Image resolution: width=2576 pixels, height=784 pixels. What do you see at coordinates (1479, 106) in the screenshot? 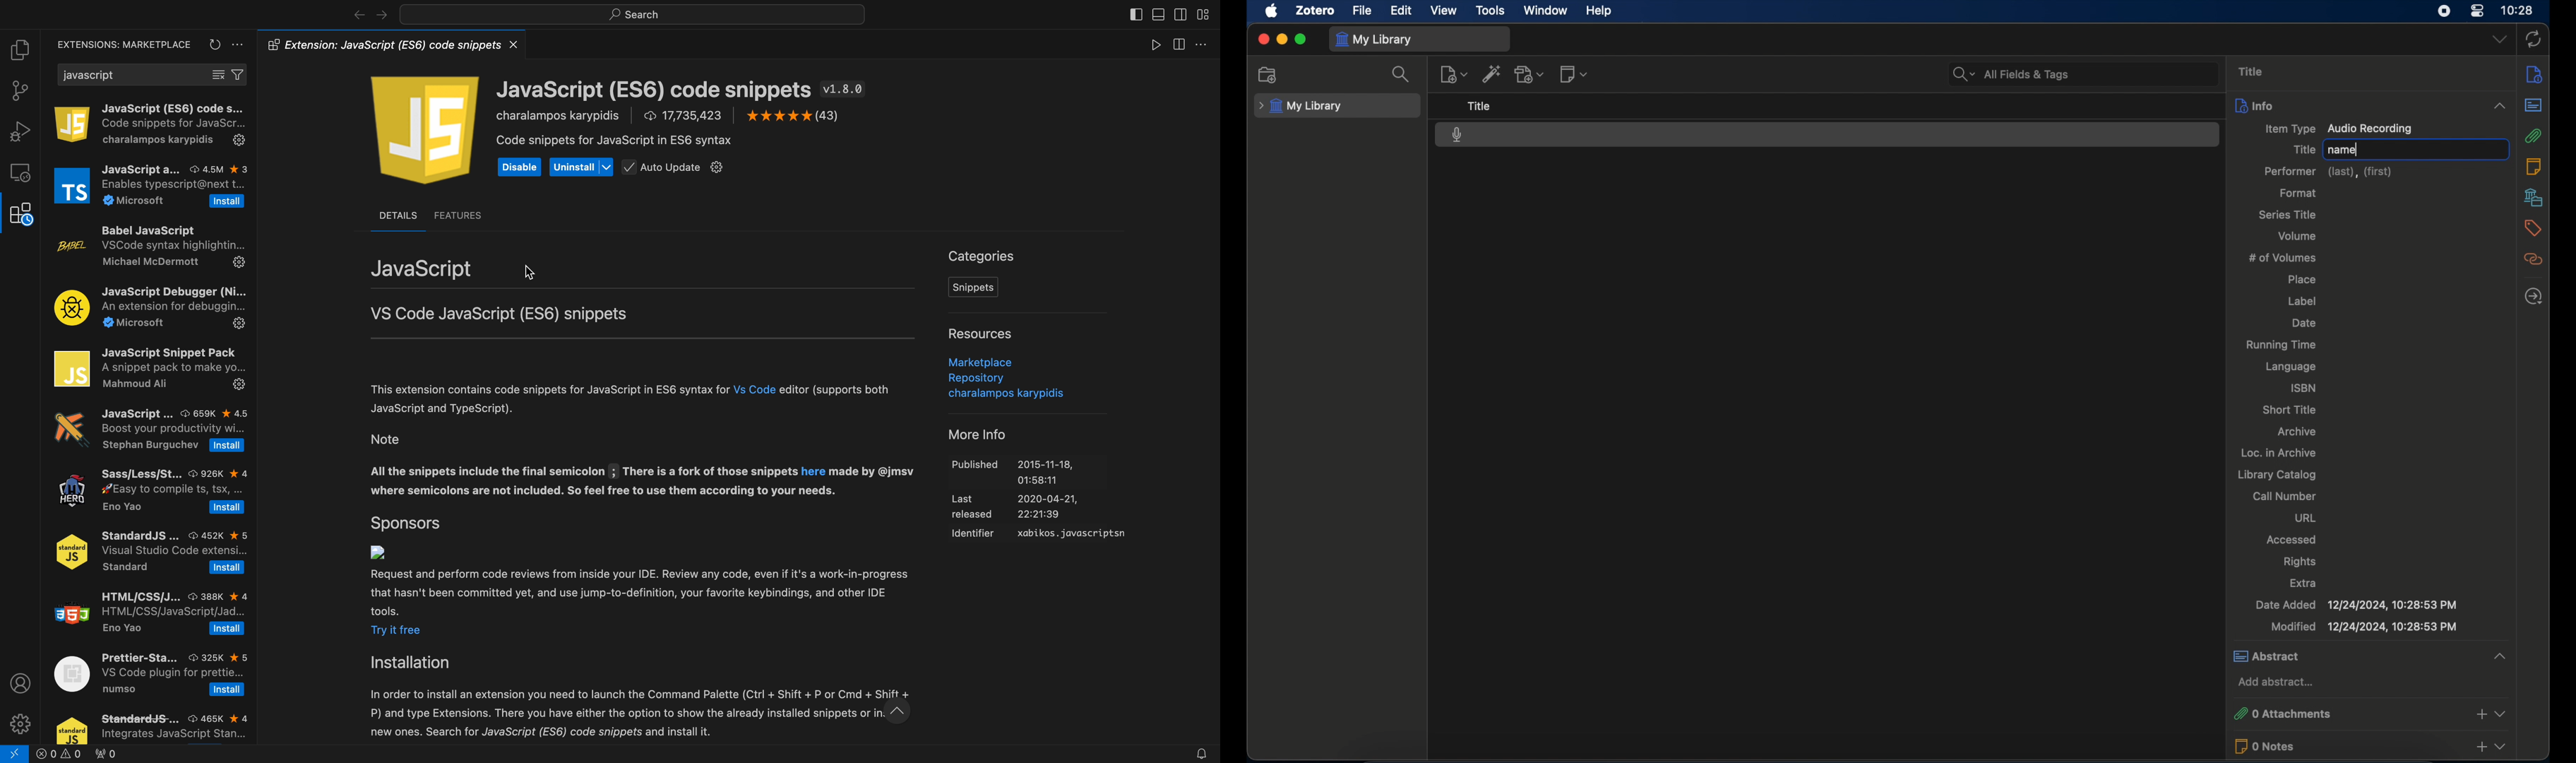
I see `tile` at bounding box center [1479, 106].